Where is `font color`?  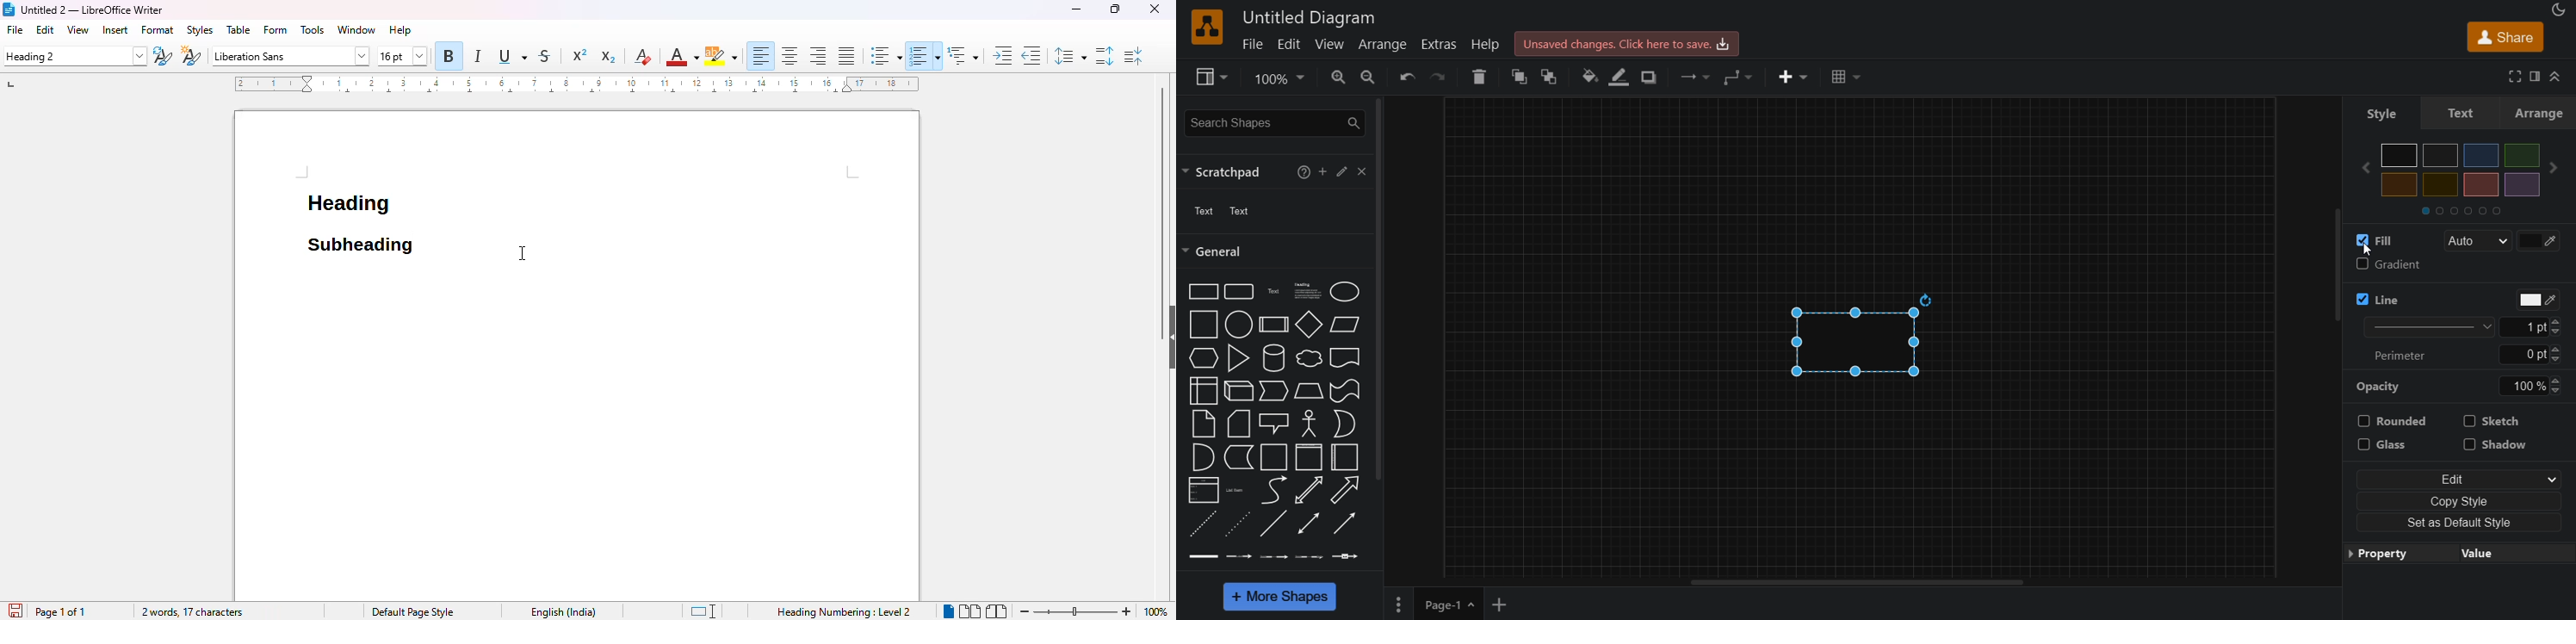 font color is located at coordinates (681, 58).